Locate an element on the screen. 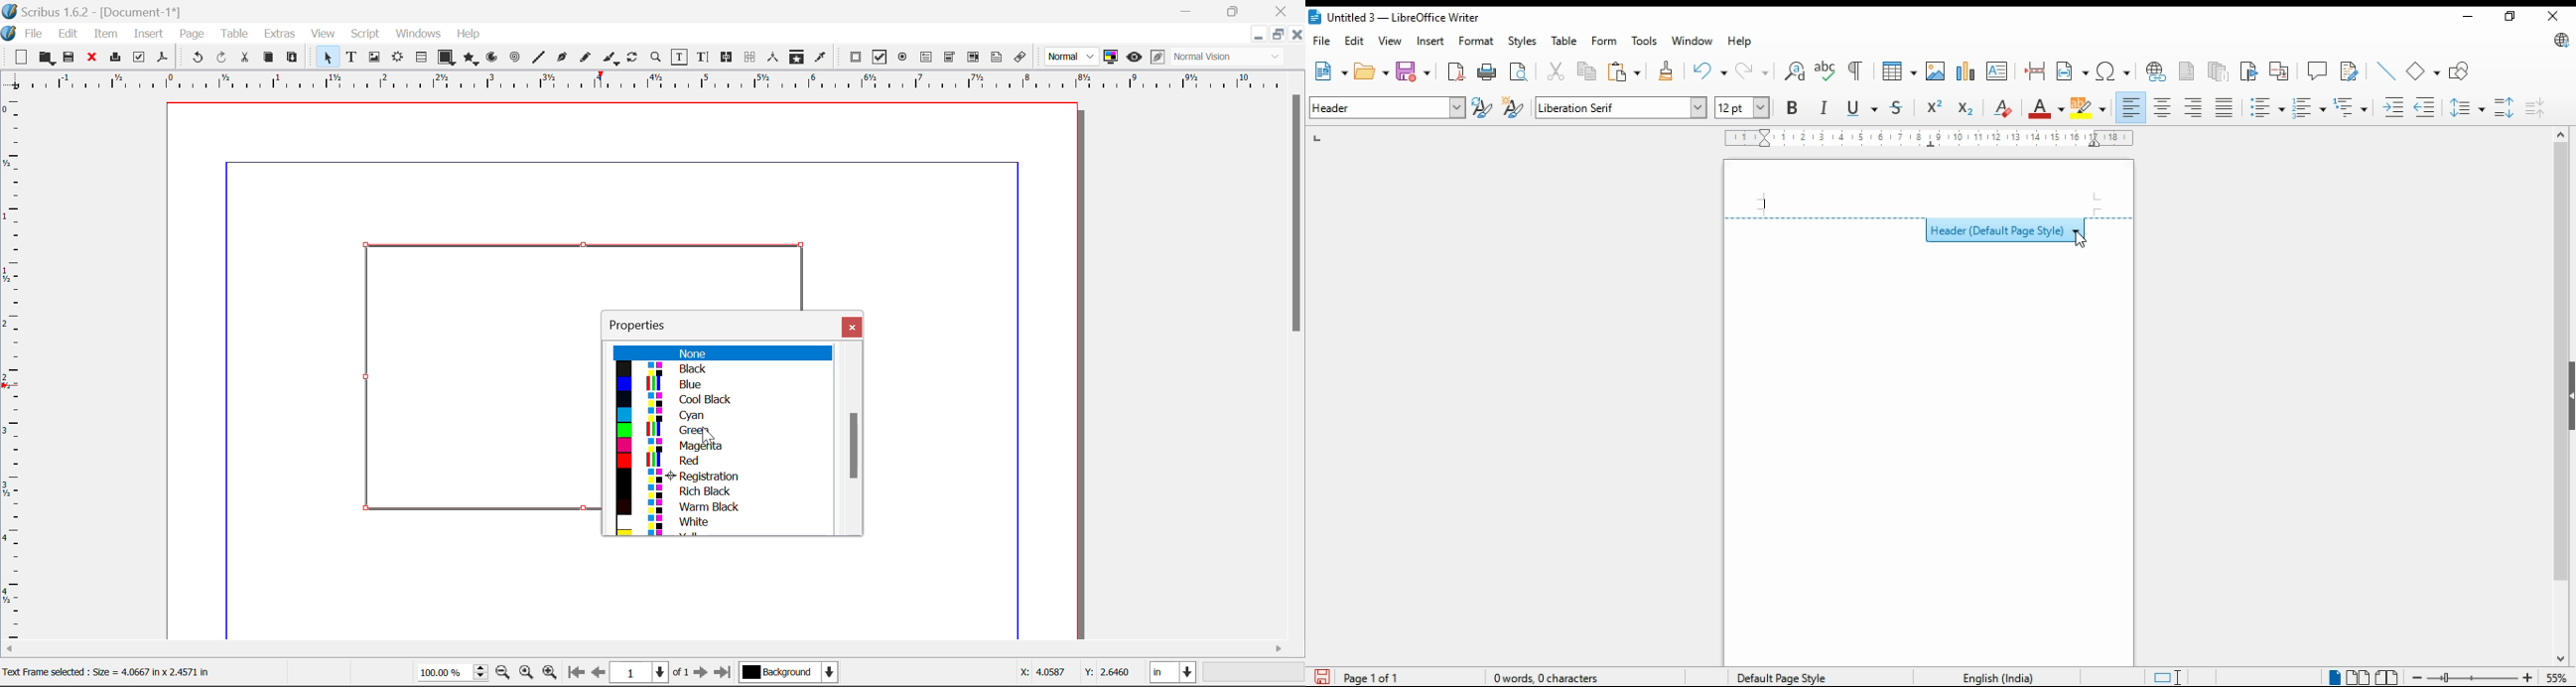 The image size is (2576, 700). Rich Black is located at coordinates (718, 490).